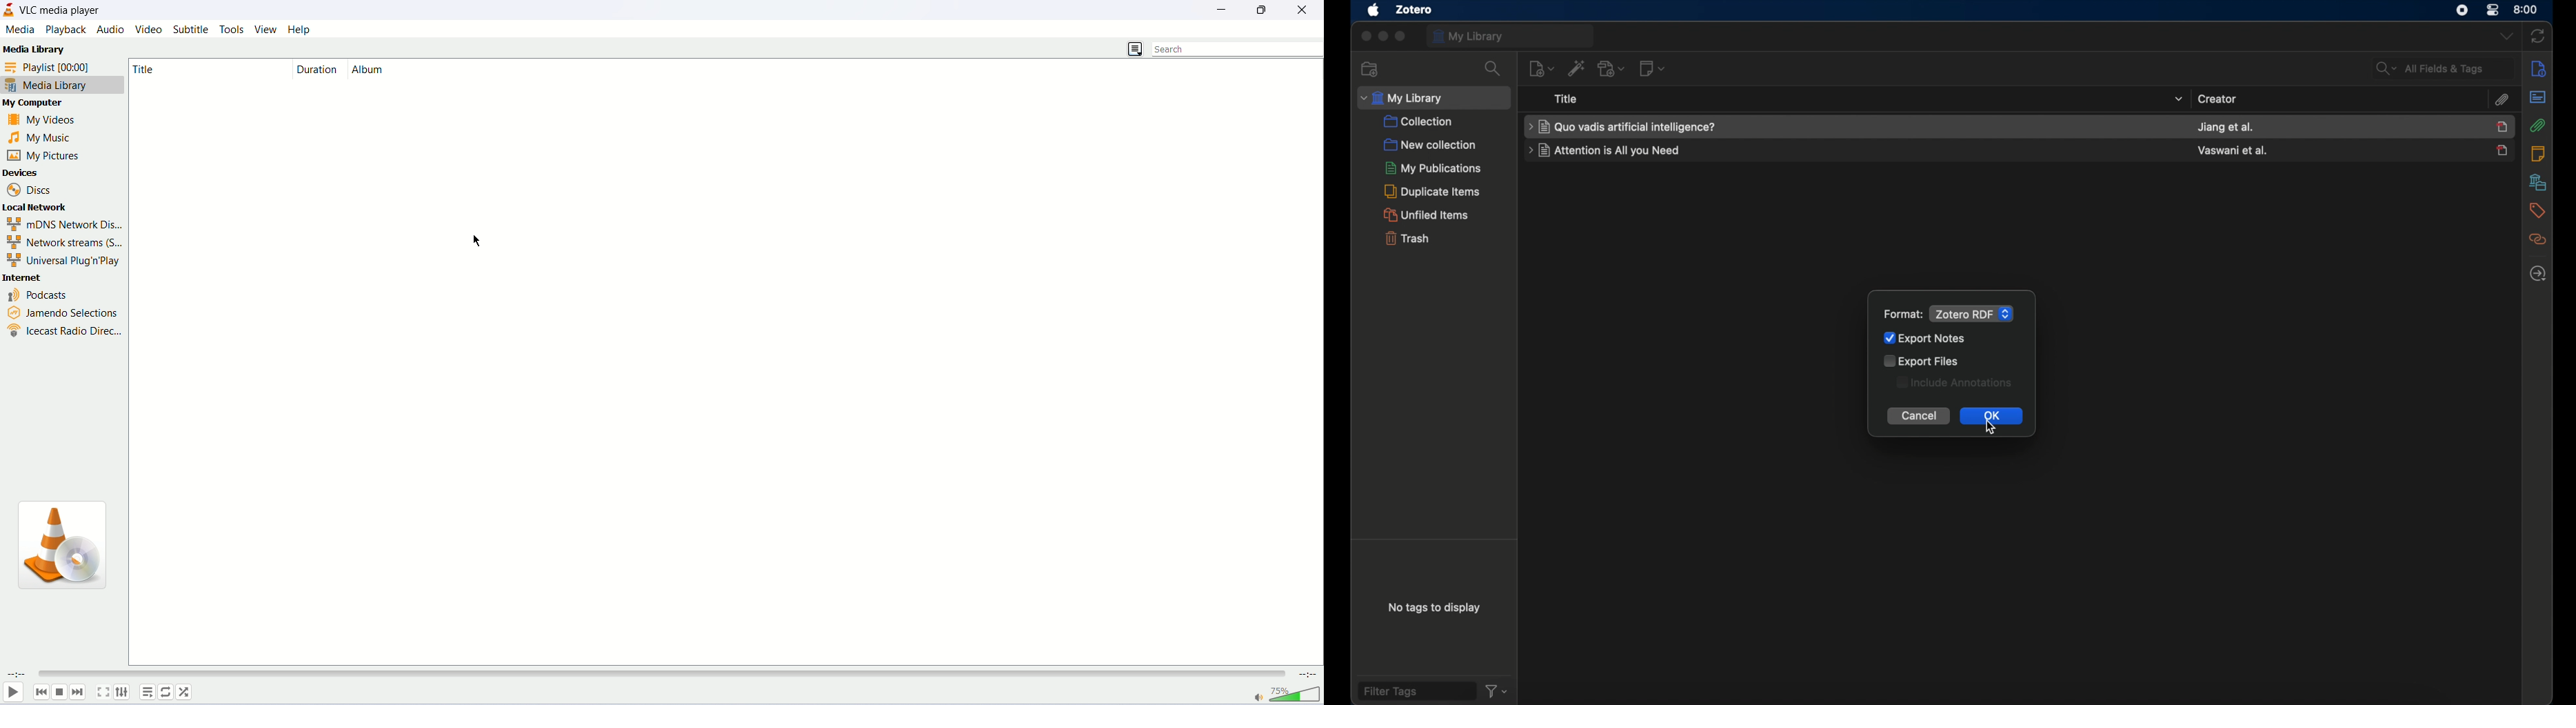 The height and width of the screenshot is (728, 2576). I want to click on close, so click(1306, 10).